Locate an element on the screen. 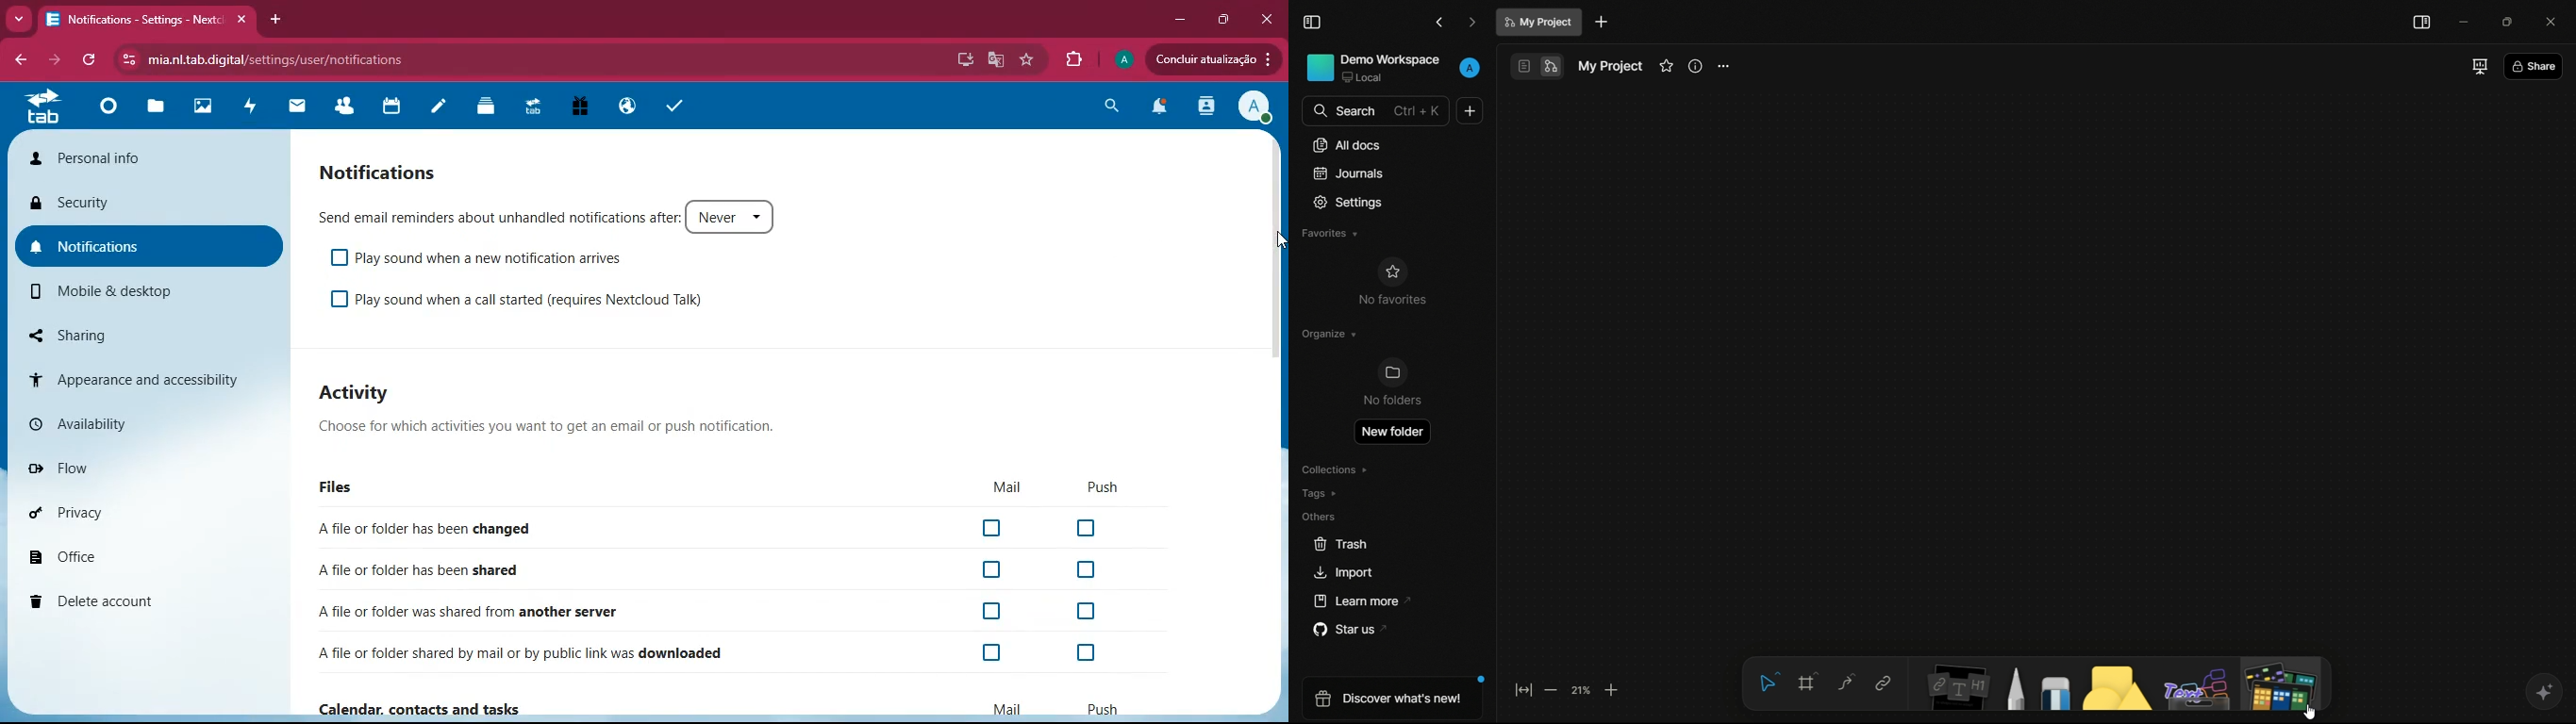  others is located at coordinates (2197, 687).